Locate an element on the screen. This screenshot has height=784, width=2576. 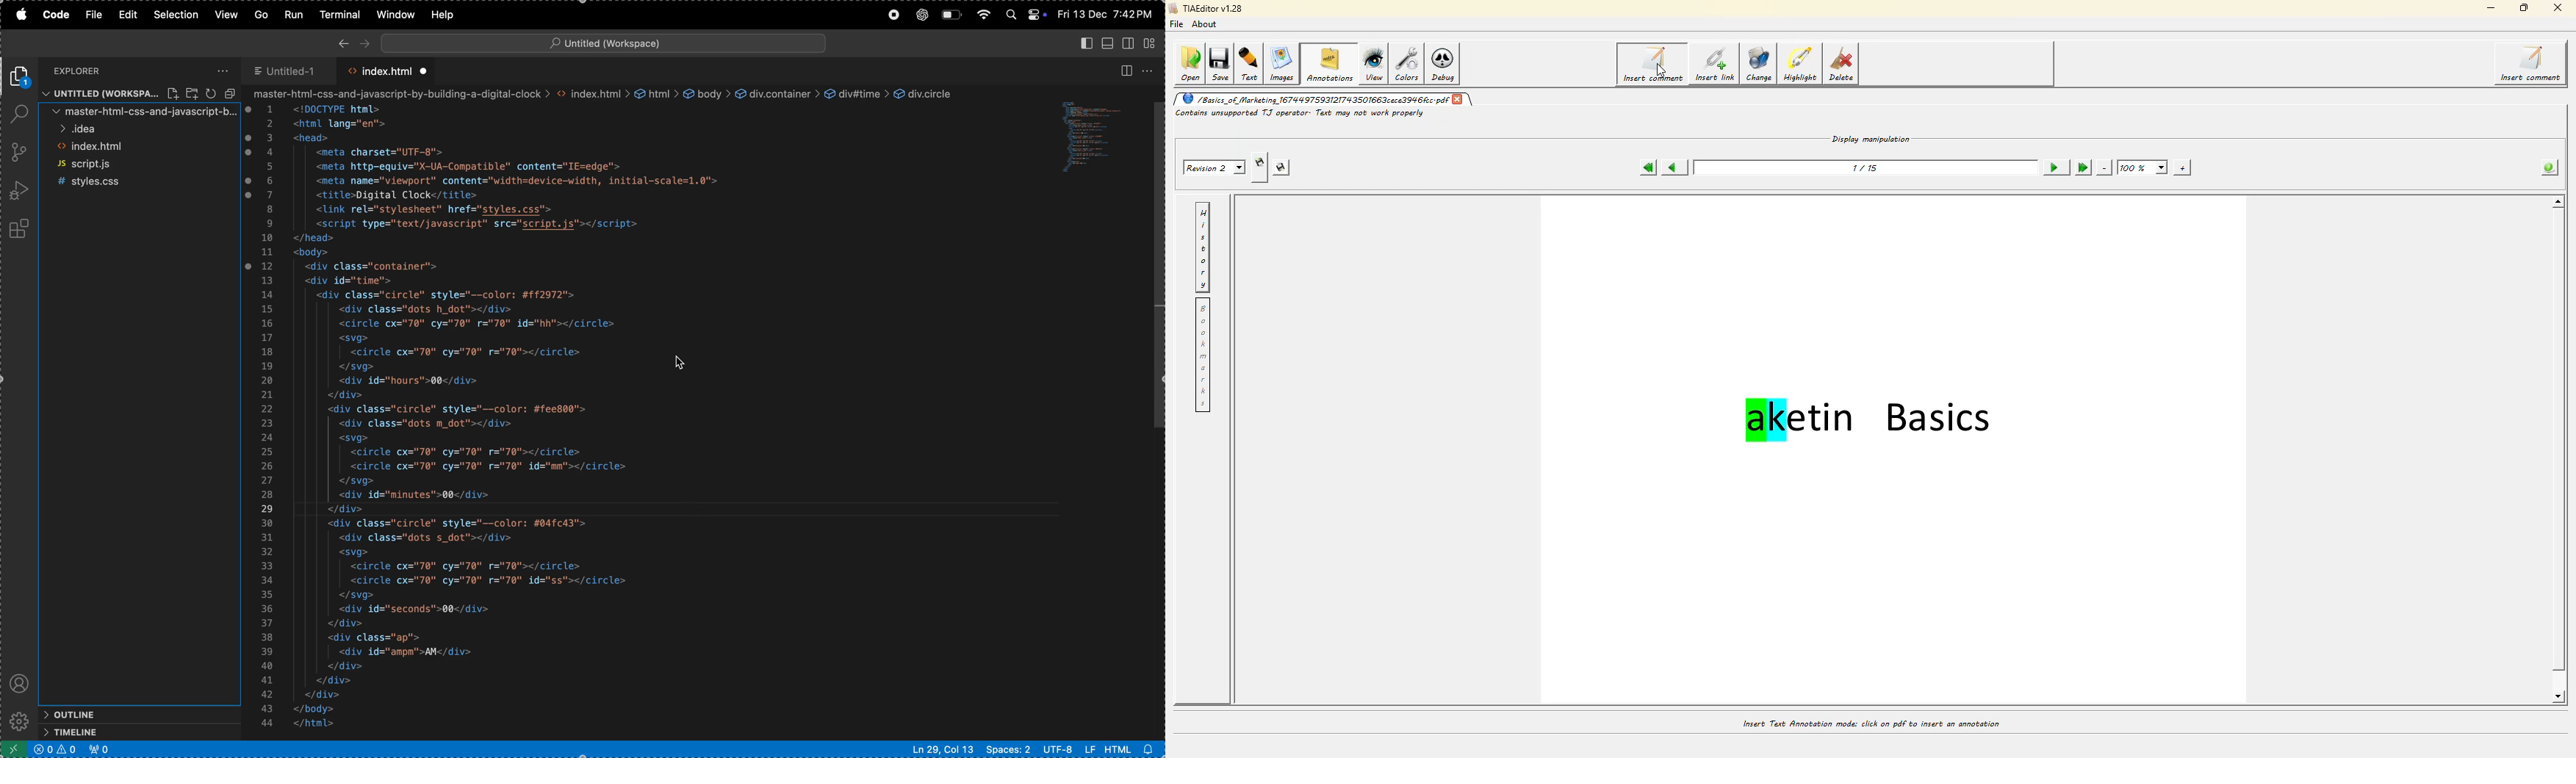
Edit is located at coordinates (127, 15).